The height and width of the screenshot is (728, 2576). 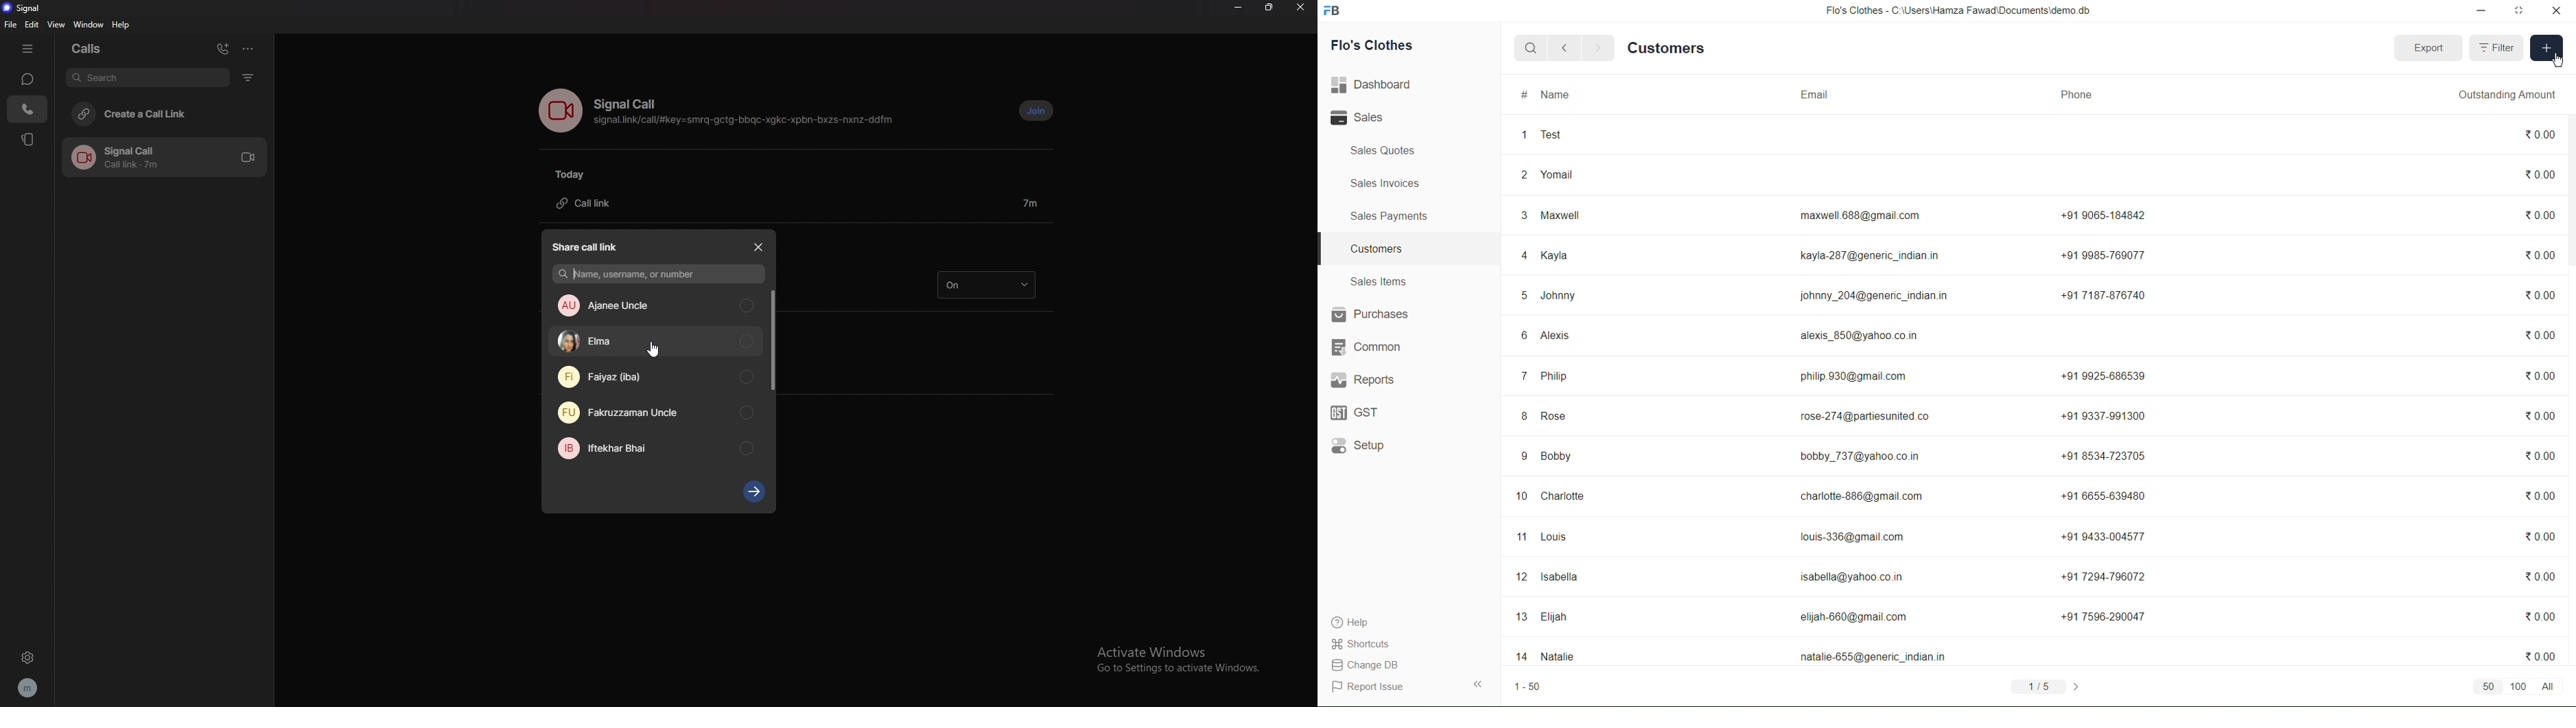 What do you see at coordinates (1559, 335) in the screenshot?
I see `Alexis` at bounding box center [1559, 335].